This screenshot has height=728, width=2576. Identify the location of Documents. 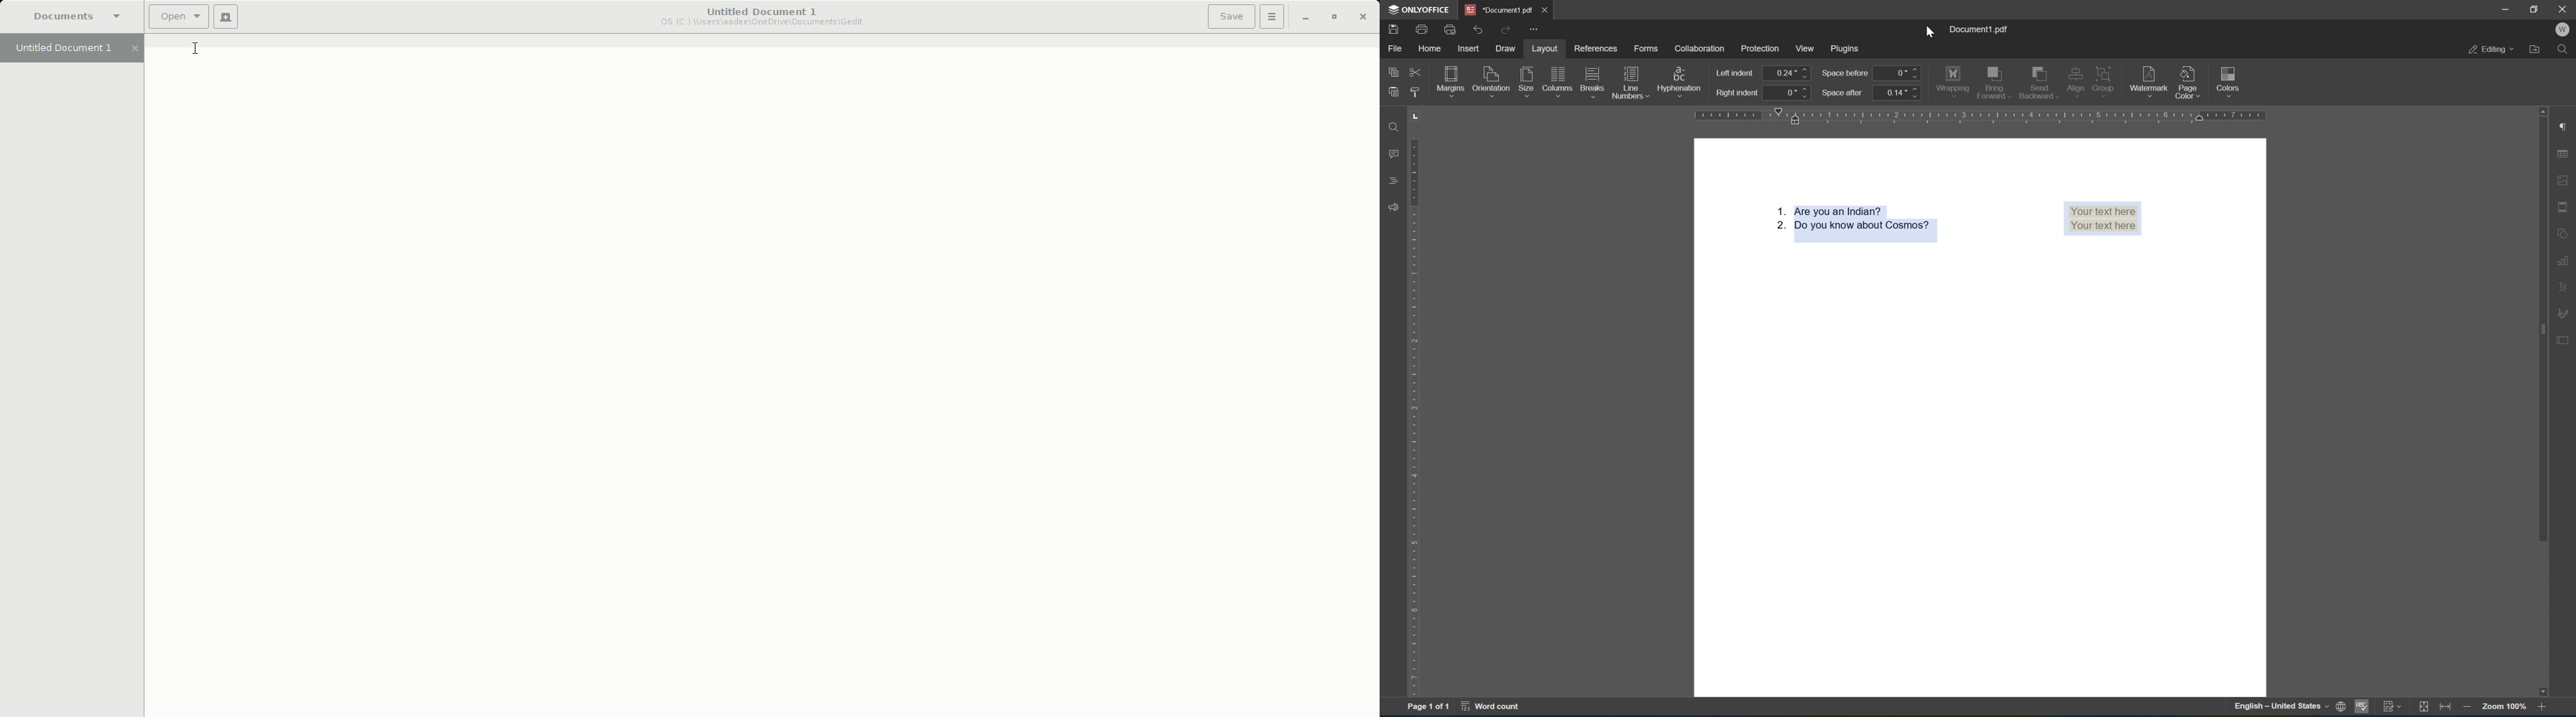
(74, 17).